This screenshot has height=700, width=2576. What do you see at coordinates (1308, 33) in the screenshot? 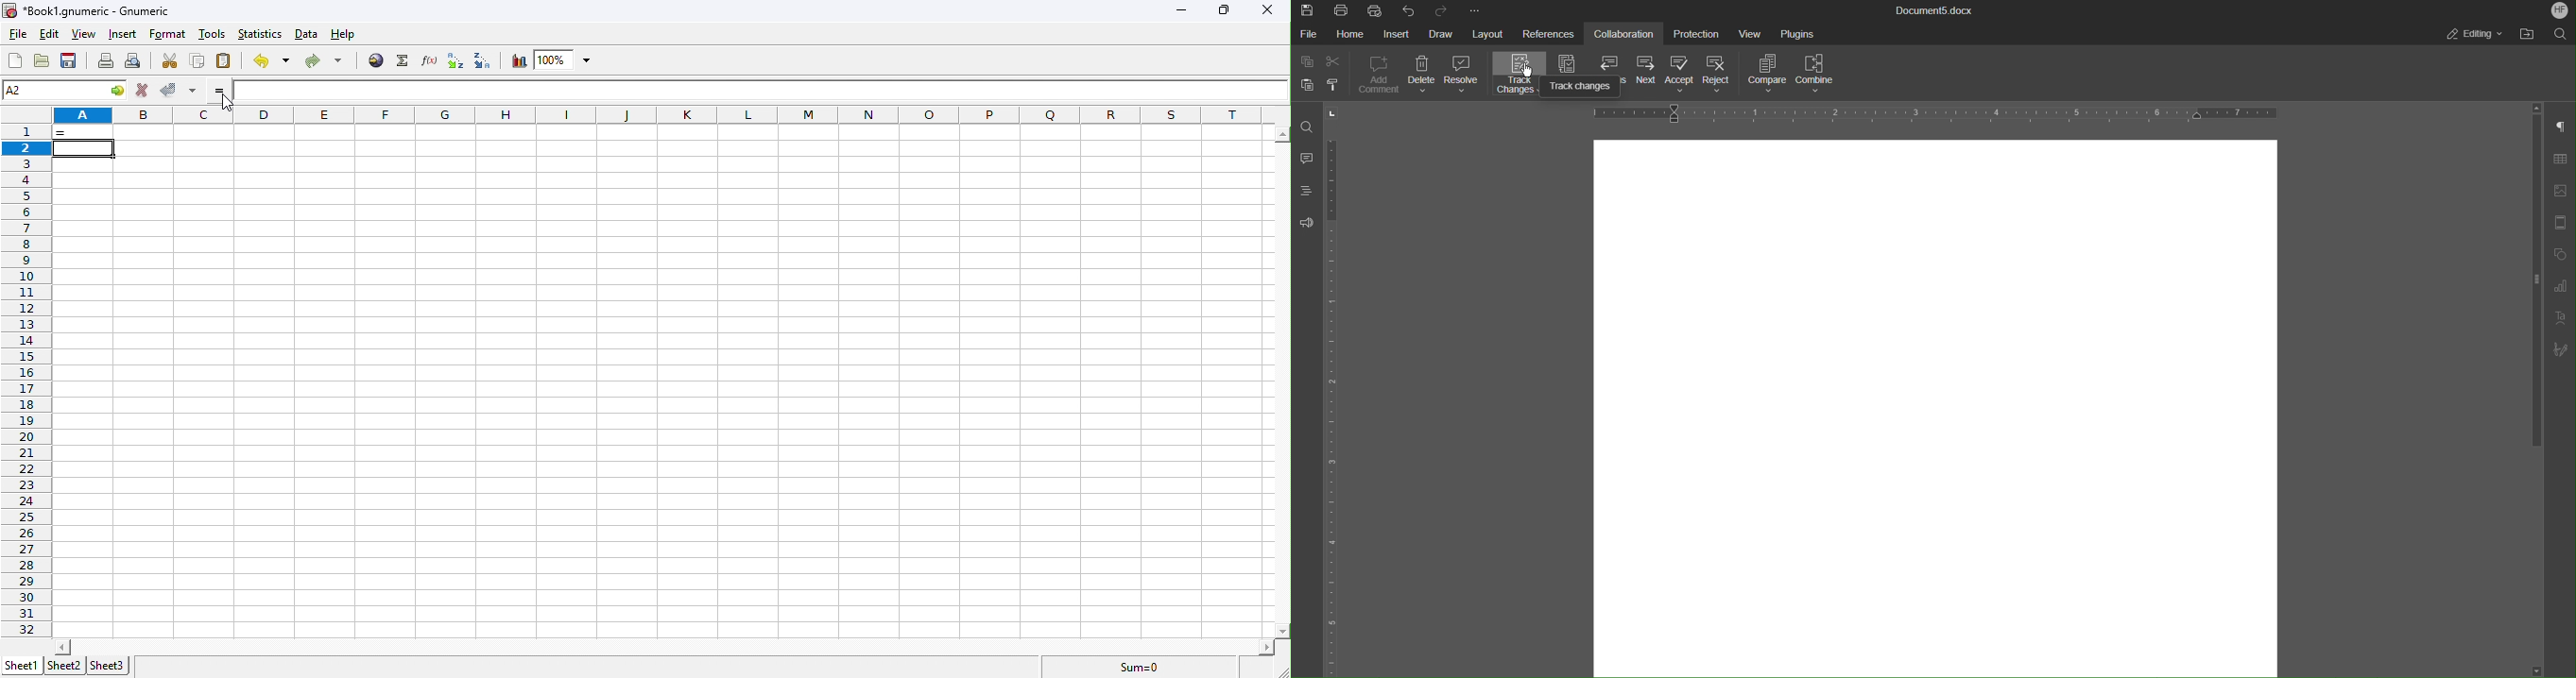
I see `File ` at bounding box center [1308, 33].